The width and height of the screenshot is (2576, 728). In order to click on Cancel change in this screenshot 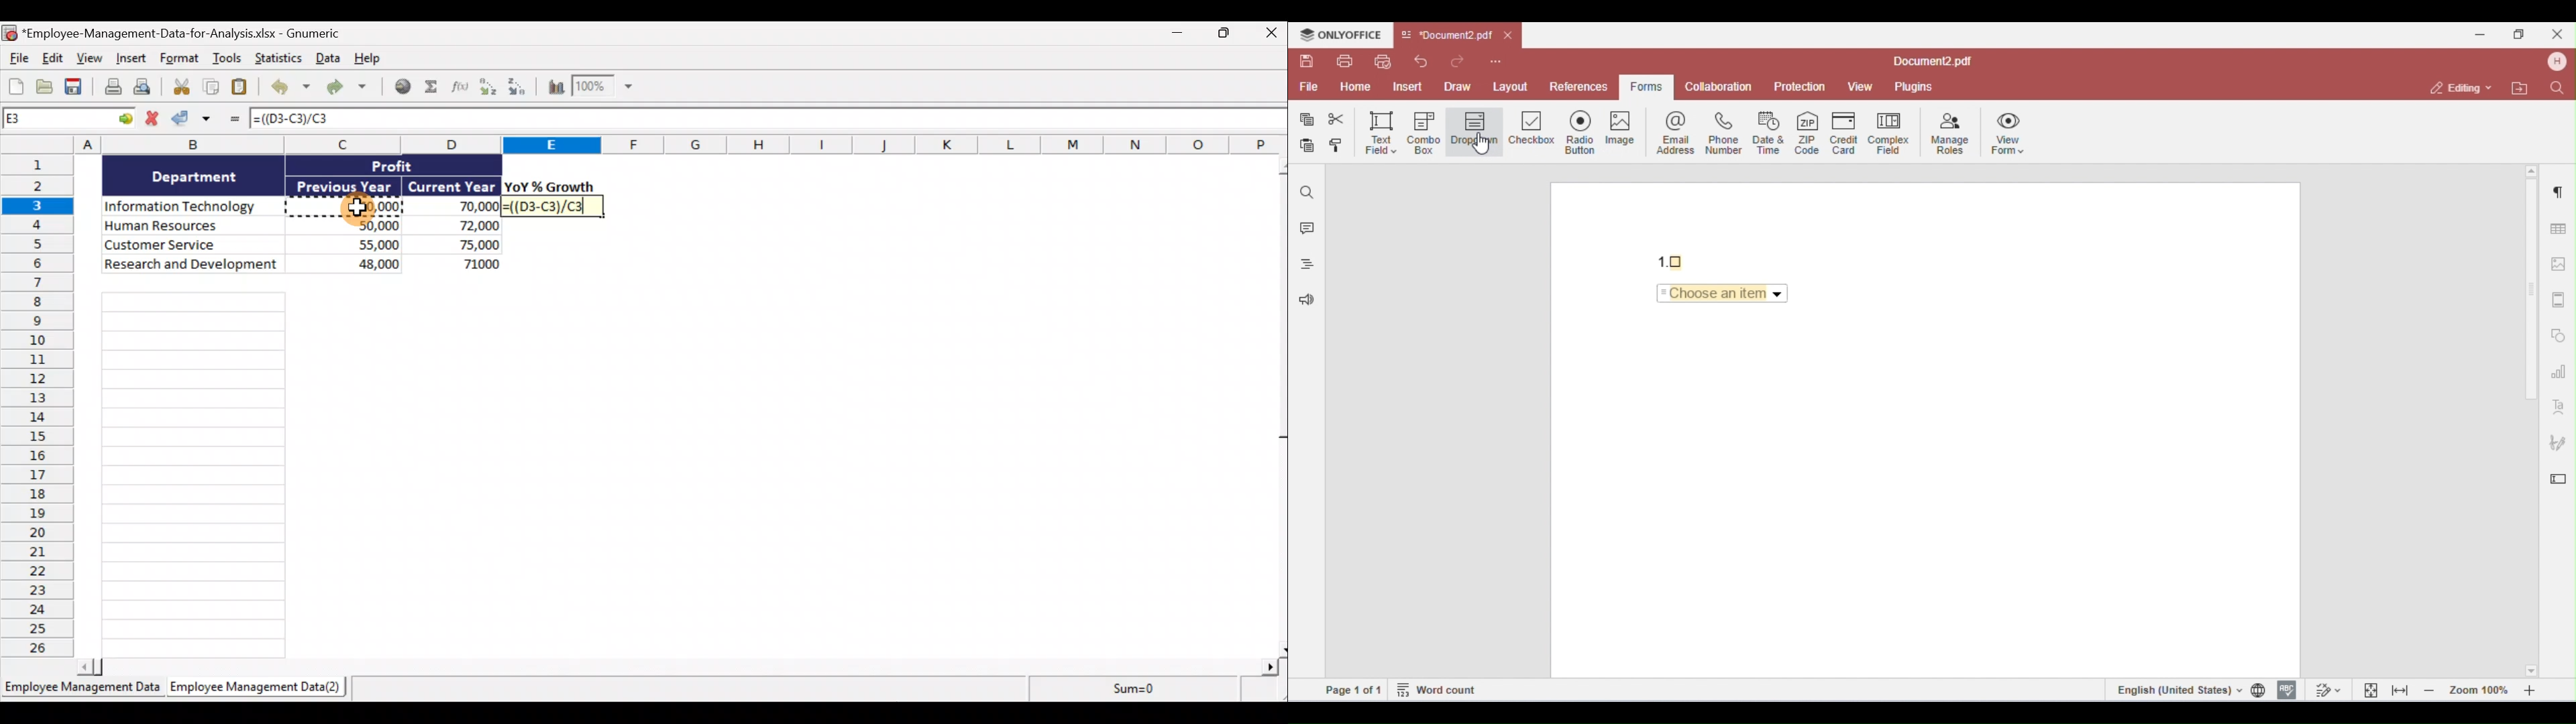, I will do `click(154, 119)`.